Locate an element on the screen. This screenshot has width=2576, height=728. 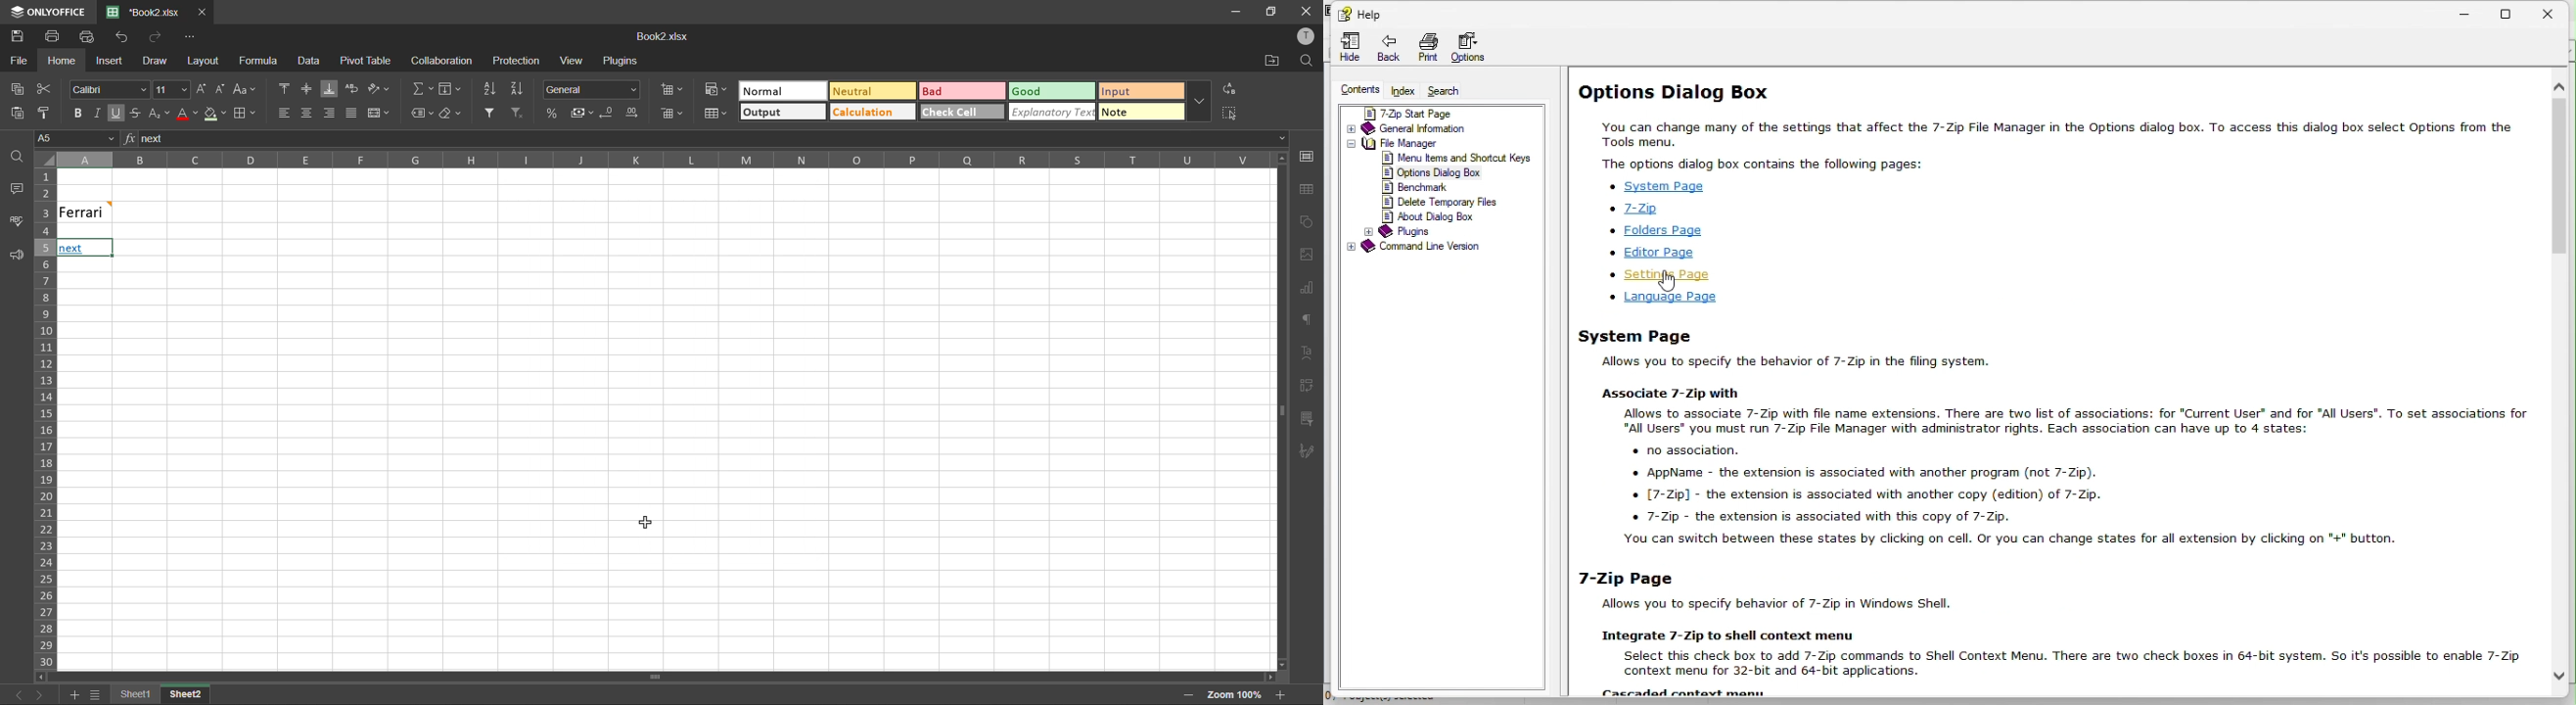
collaboration is located at coordinates (443, 61).